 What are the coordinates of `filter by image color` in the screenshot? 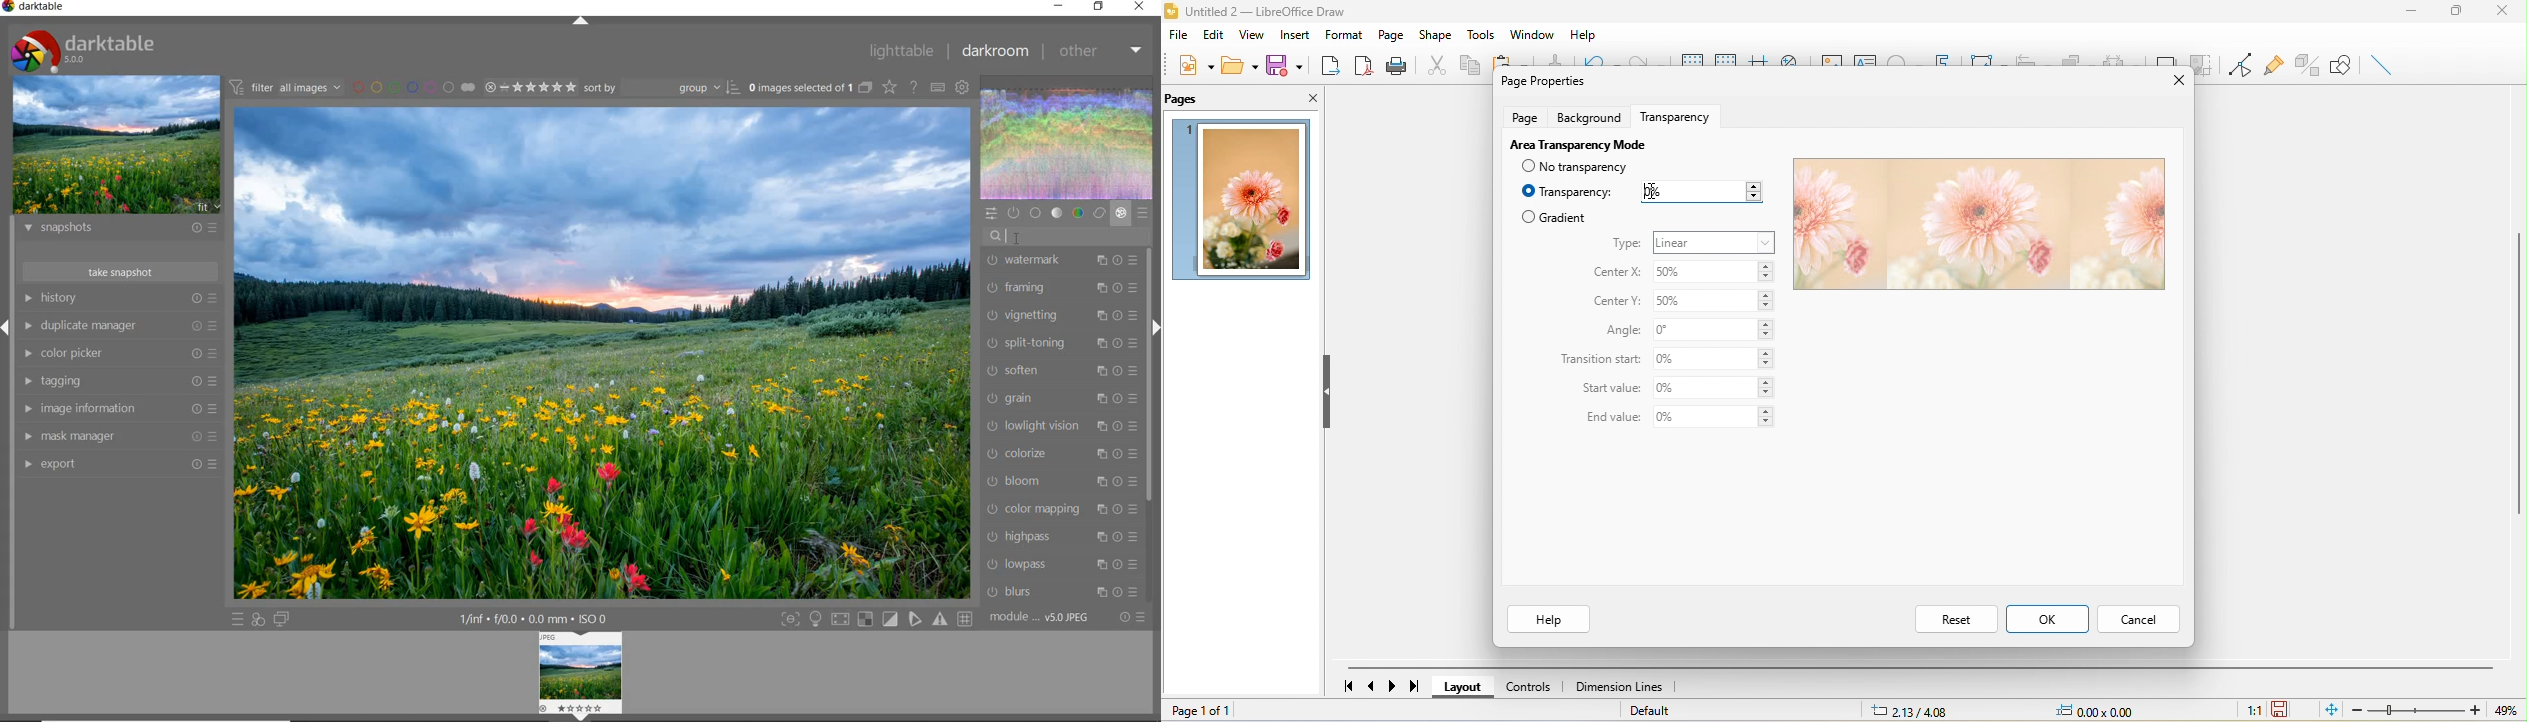 It's located at (413, 87).